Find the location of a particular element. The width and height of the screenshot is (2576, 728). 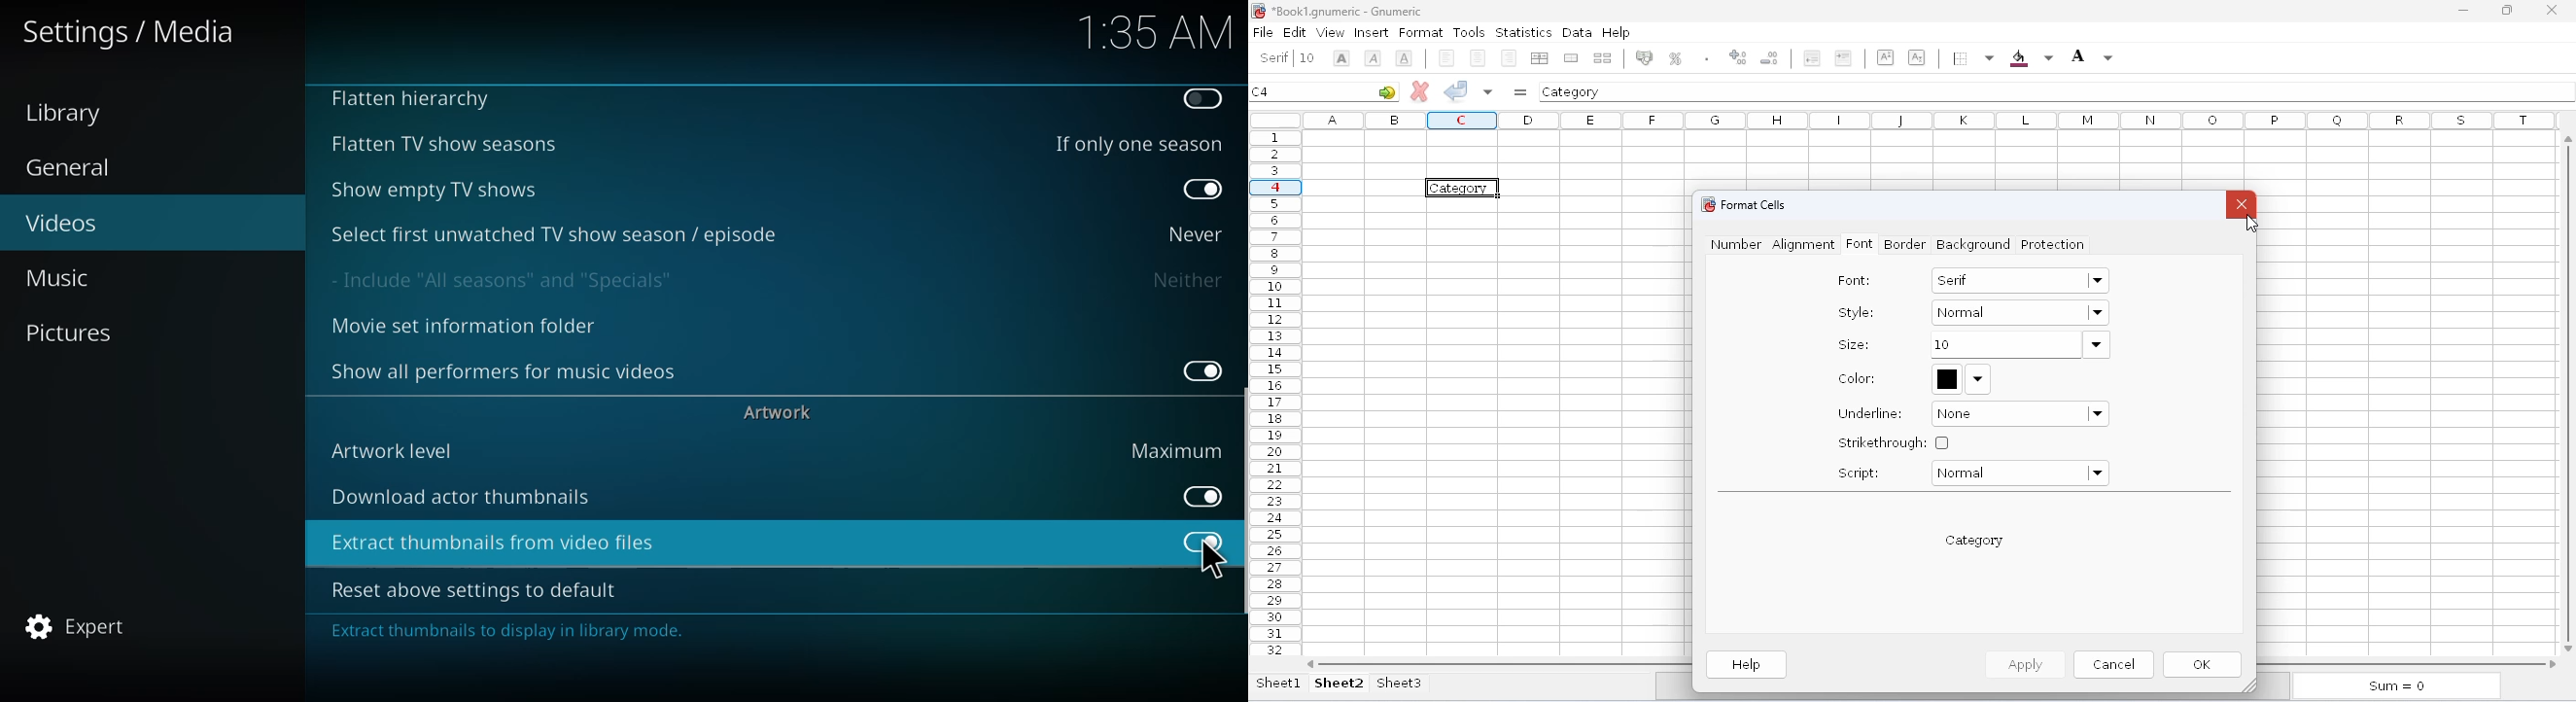

enable is located at coordinates (1202, 99).